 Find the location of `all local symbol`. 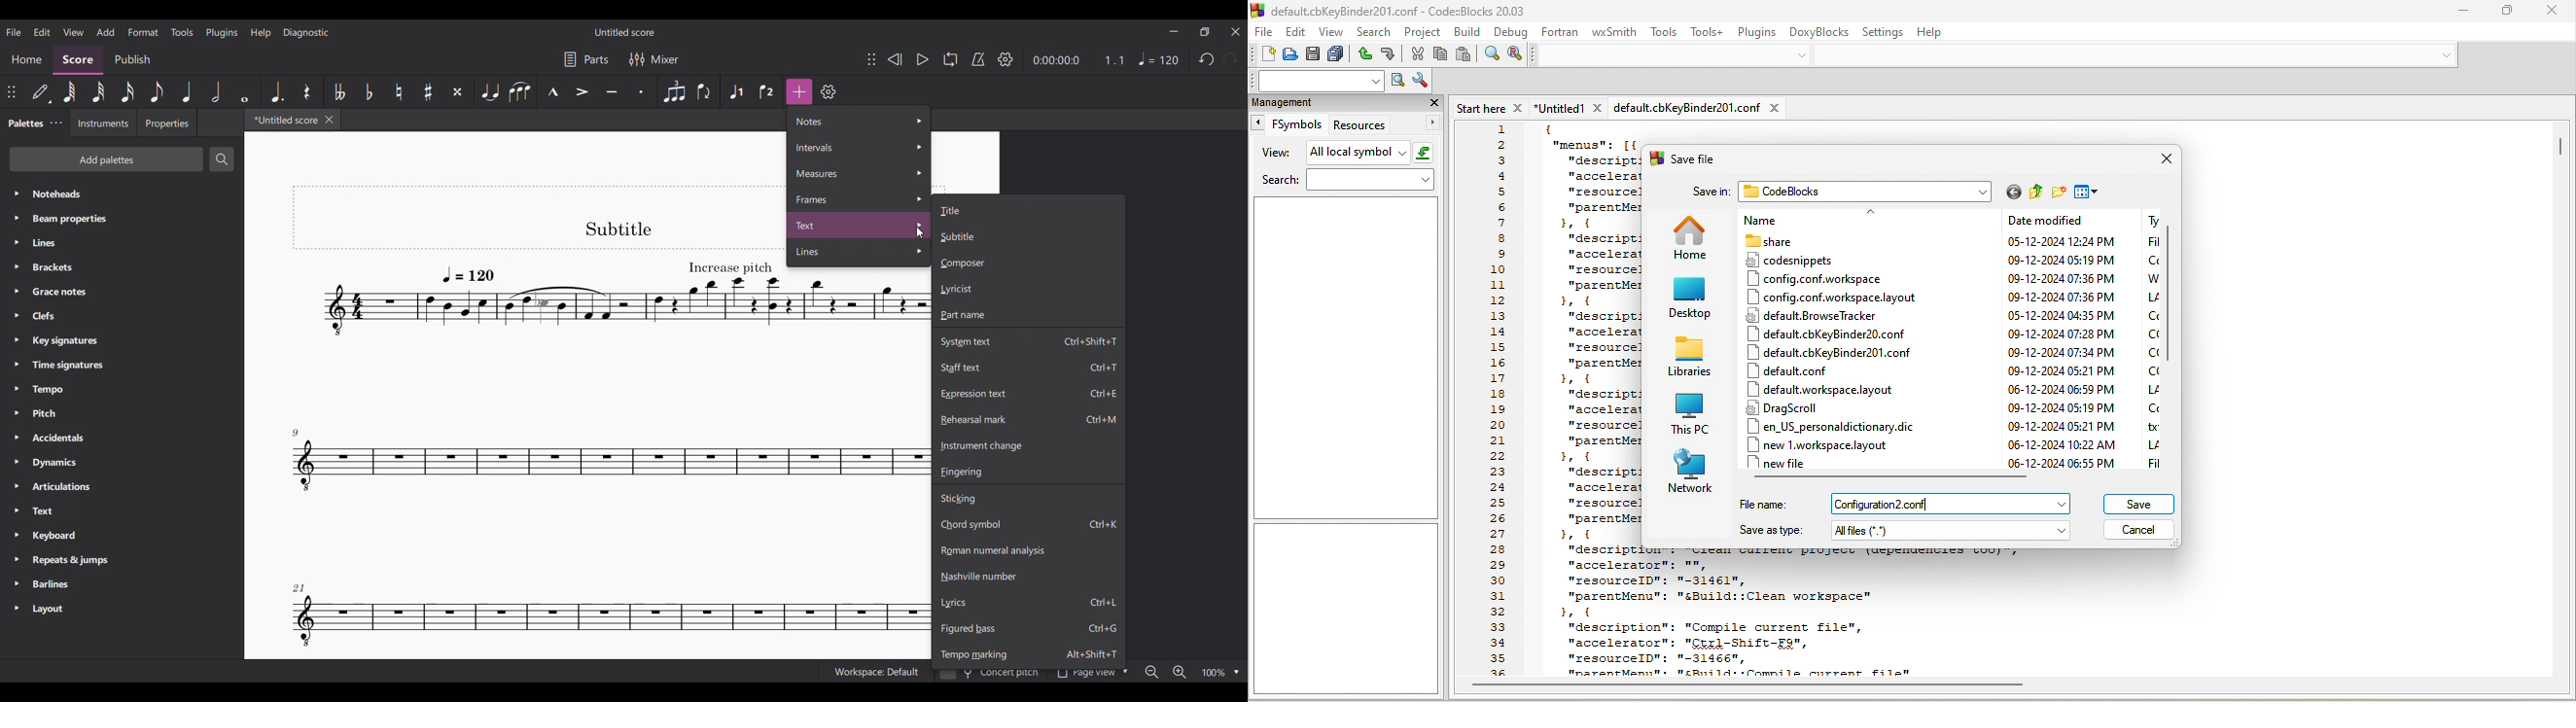

all local symbol is located at coordinates (1371, 154).